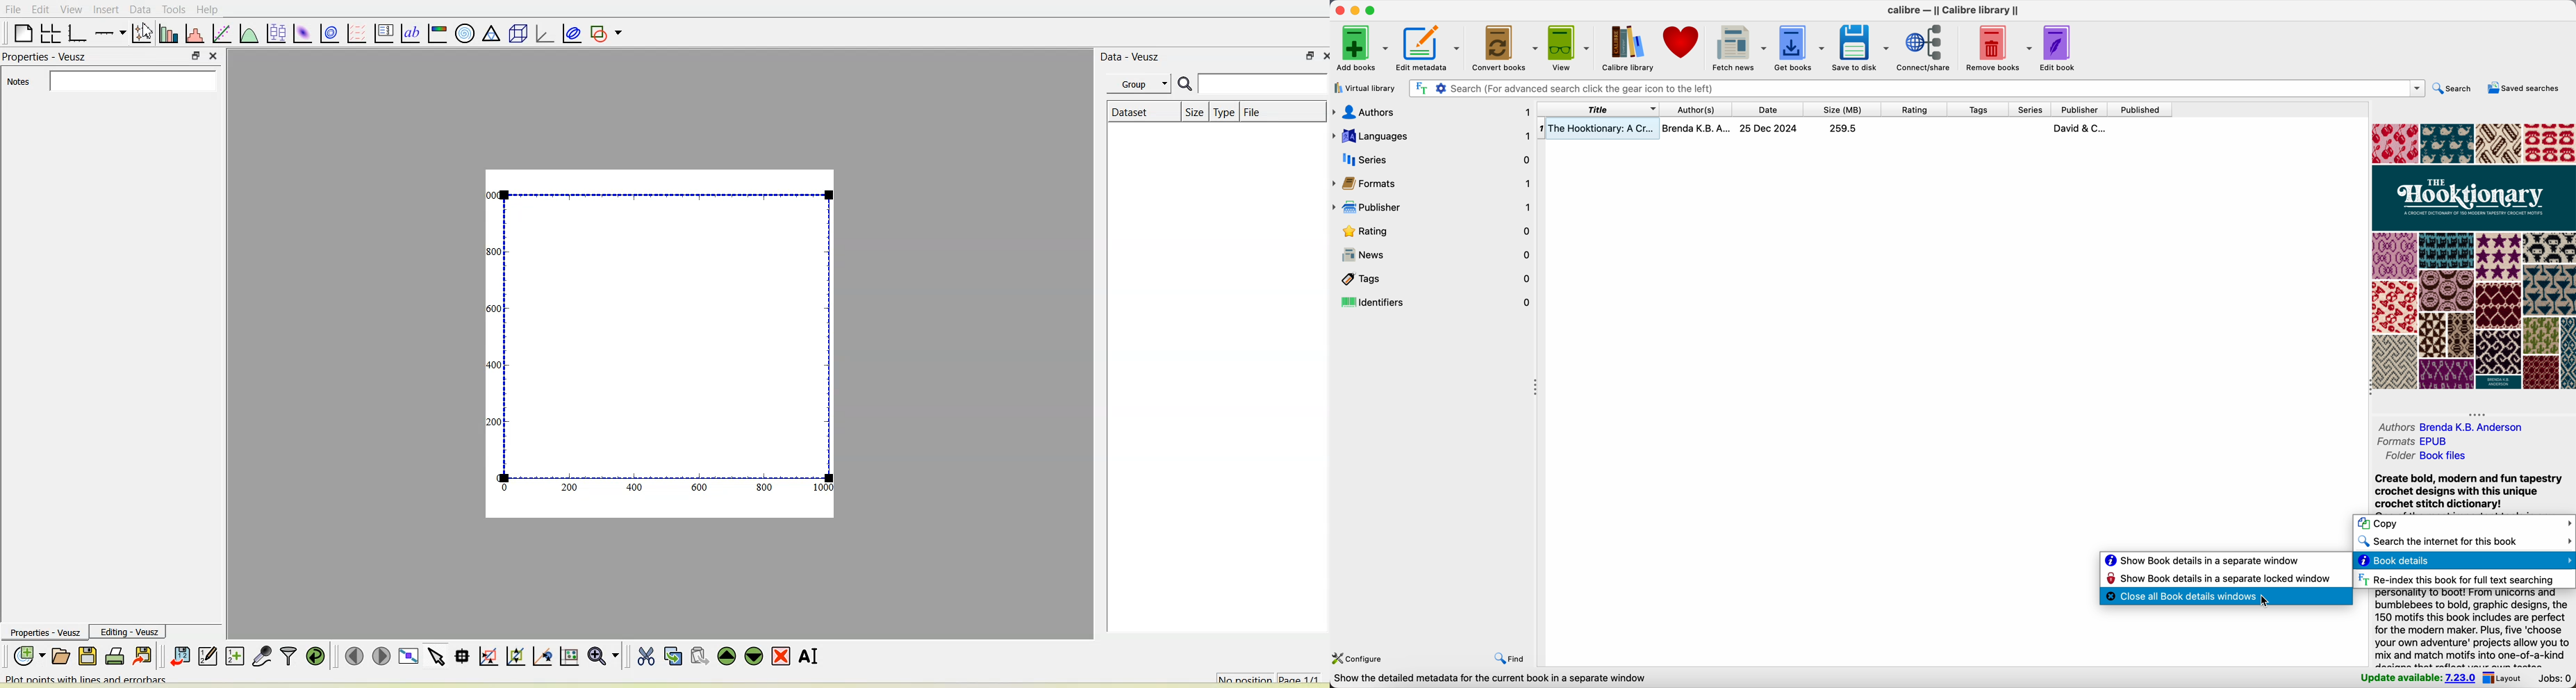 Image resolution: width=2576 pixels, height=700 pixels. I want to click on Zoom functions menu, so click(604, 657).